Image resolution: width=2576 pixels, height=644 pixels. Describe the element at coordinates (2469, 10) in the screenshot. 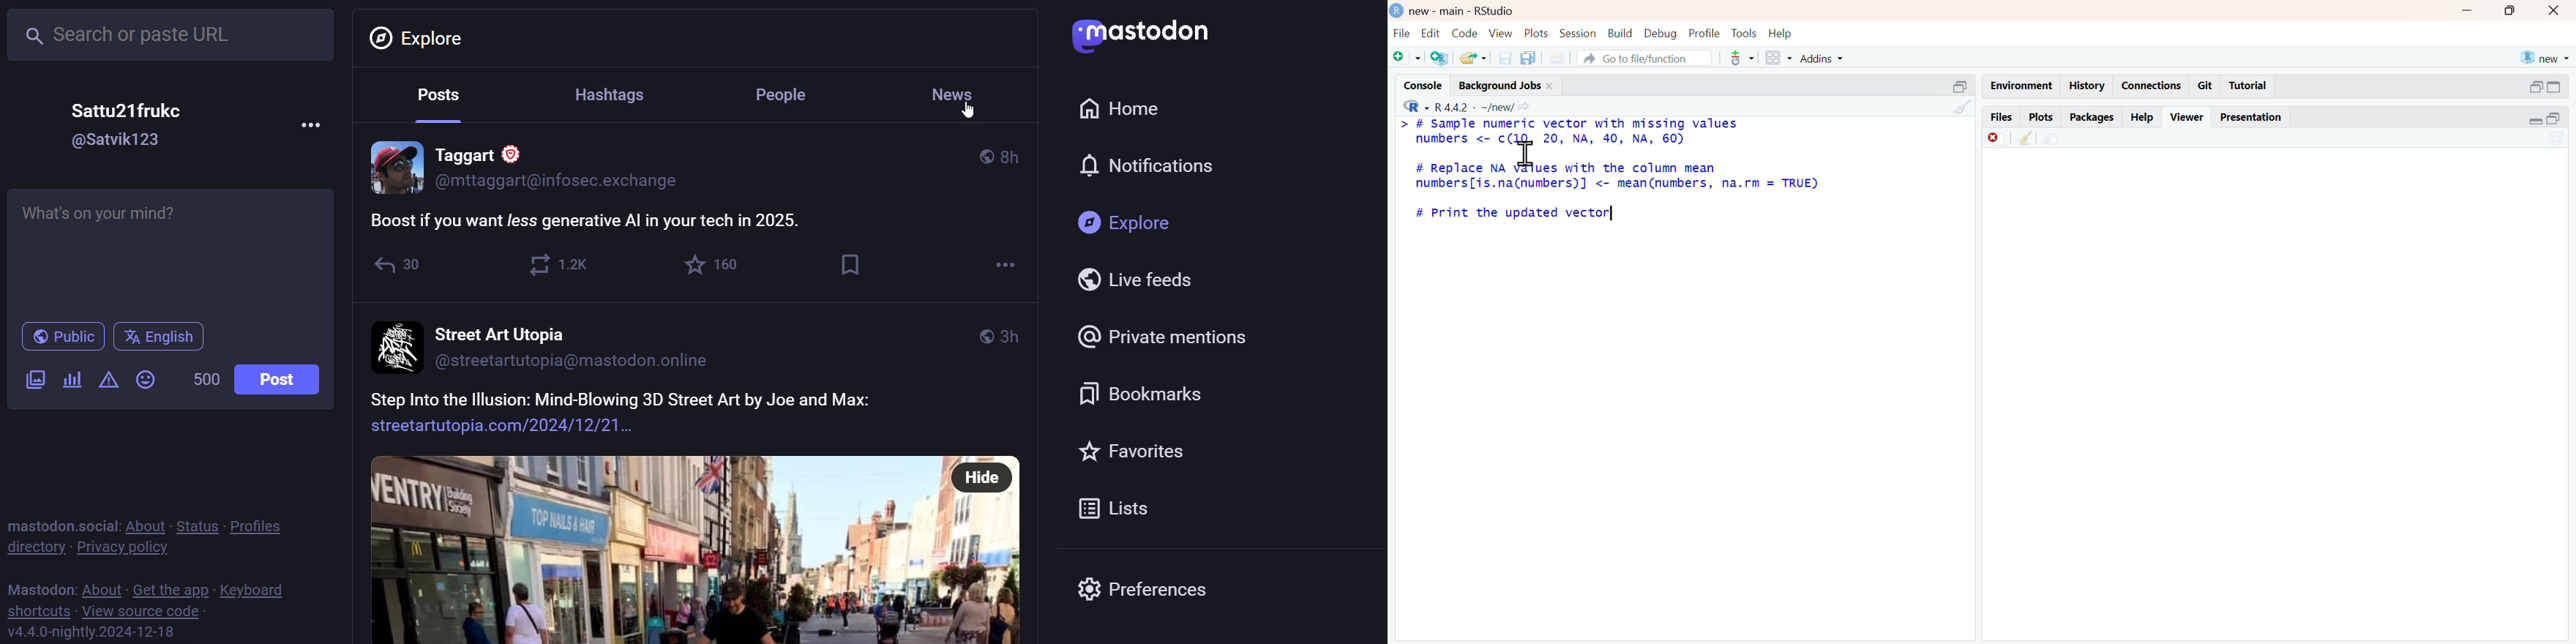

I see `minimise` at that location.